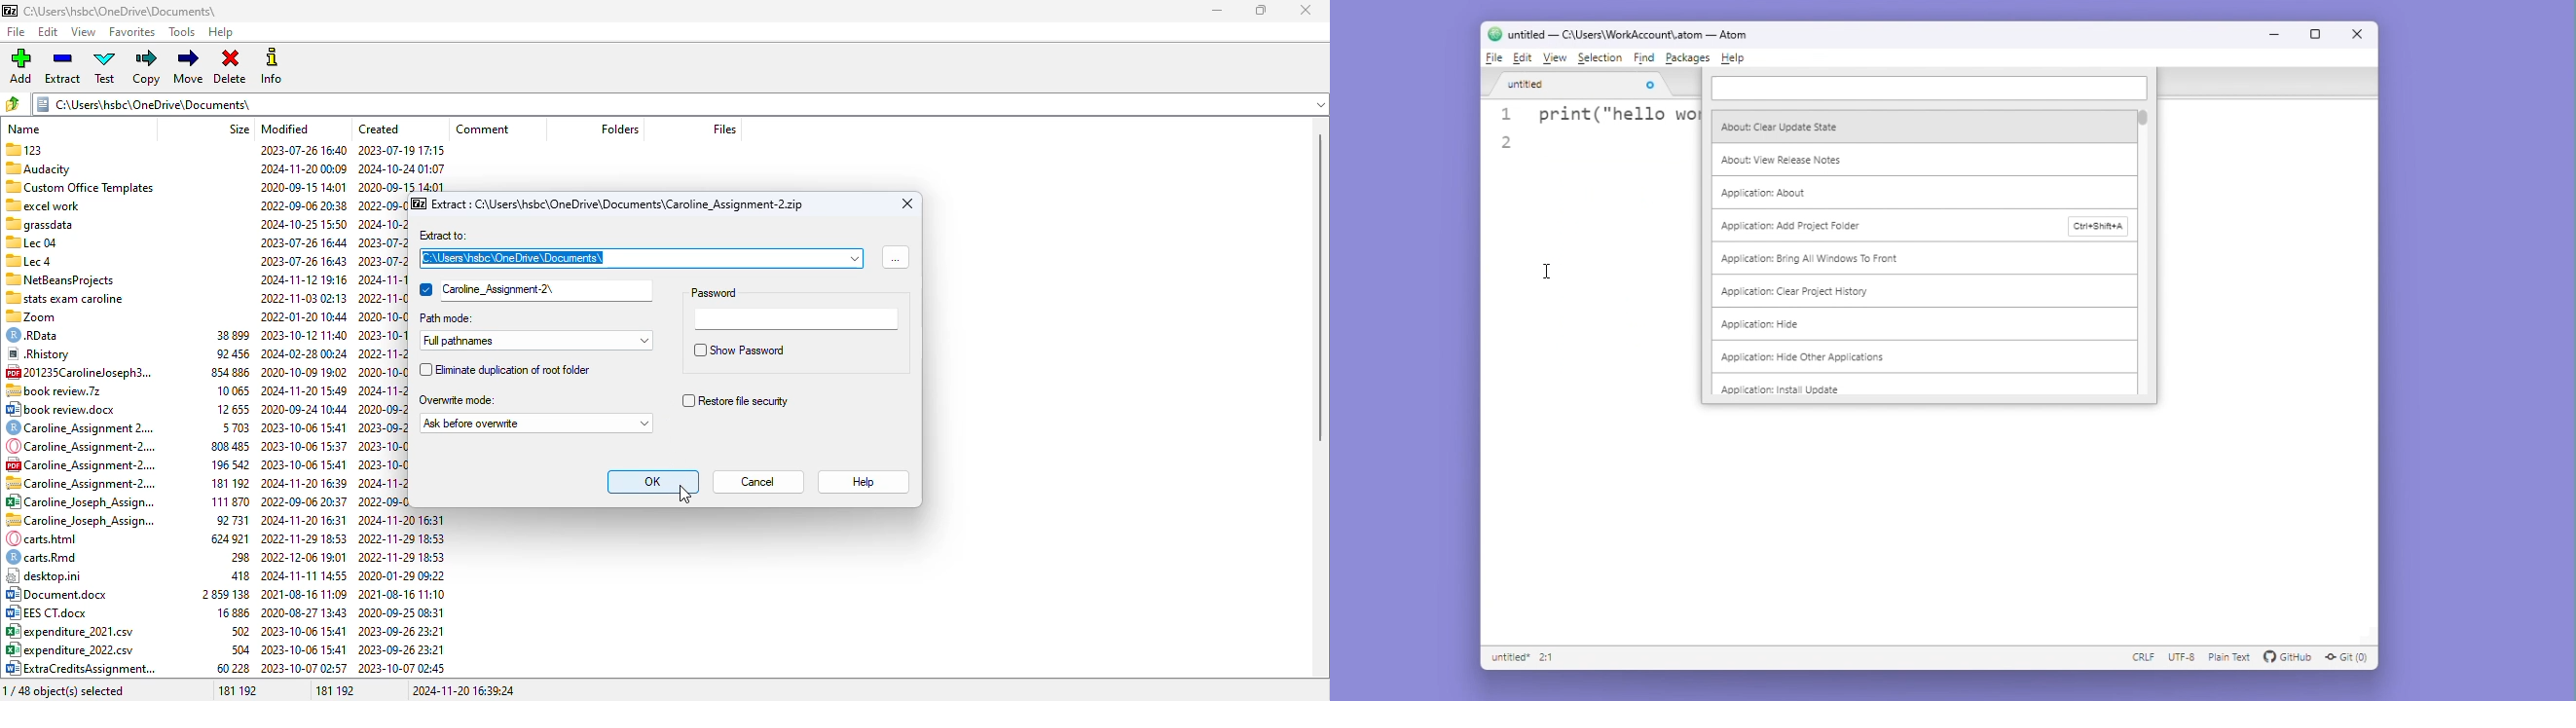 This screenshot has height=728, width=2576. Describe the element at coordinates (226, 613) in the screenshot. I see ` EES CT.docx 16886 2020-08-27 13:43 2020-09-25 08:31` at that location.